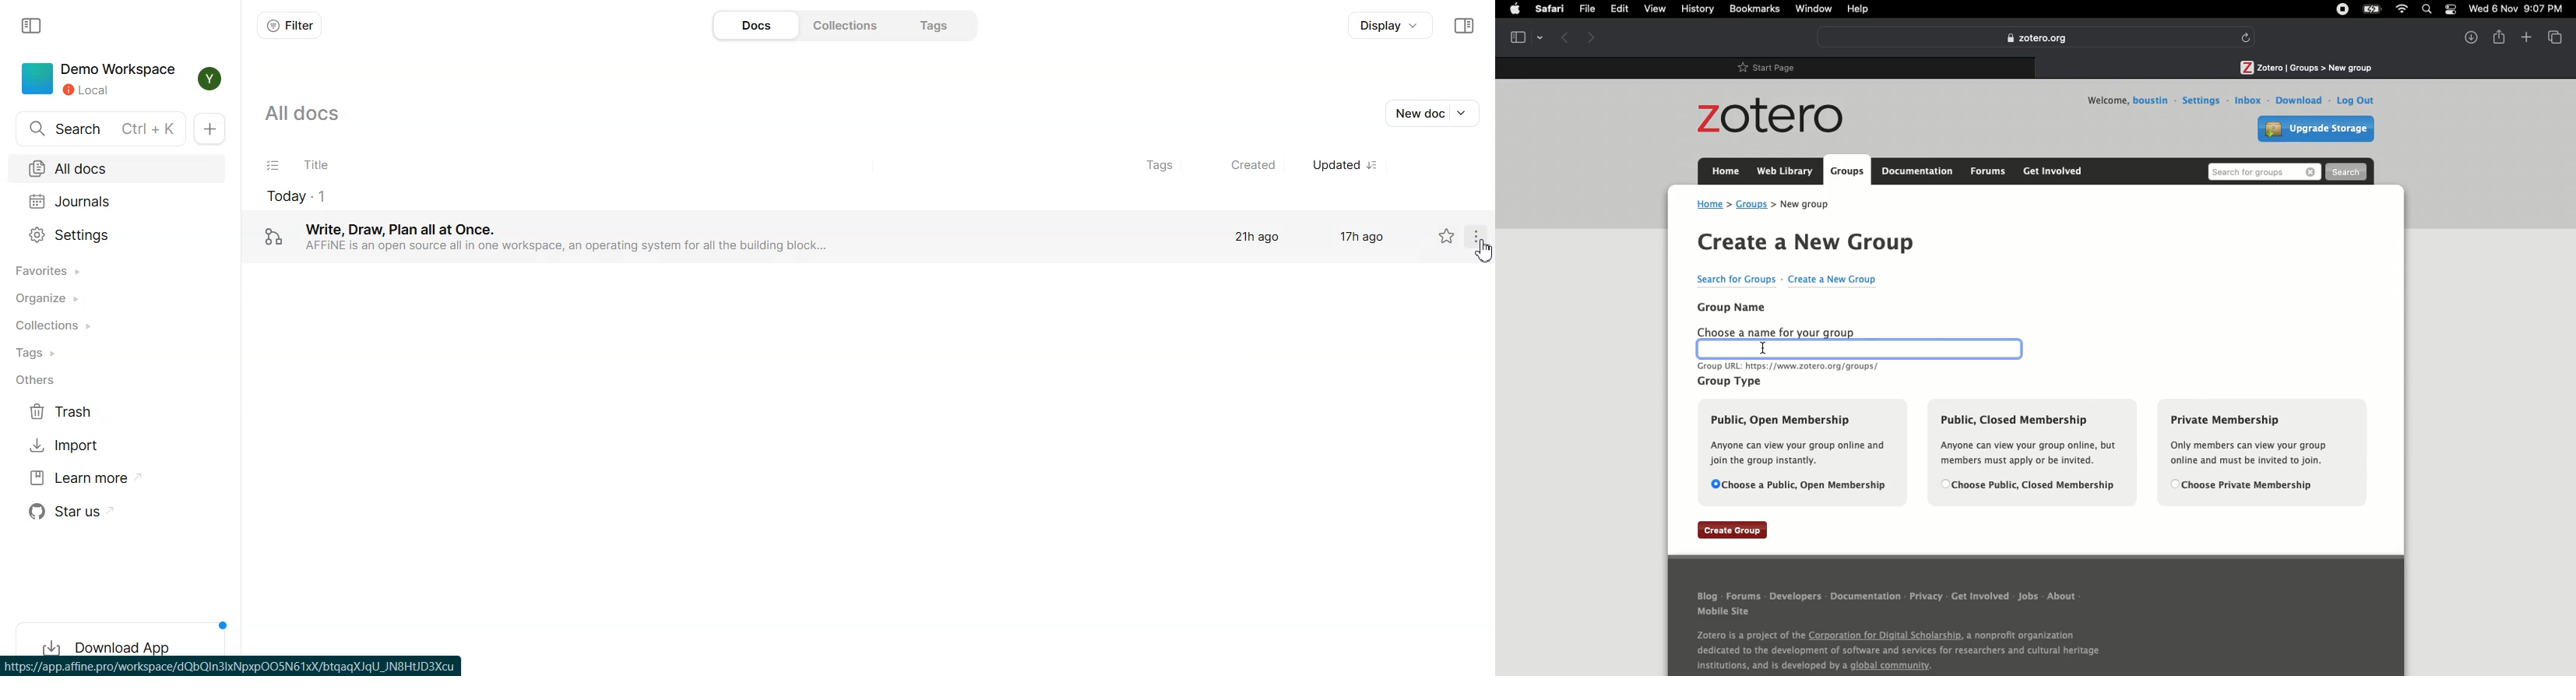 This screenshot has height=700, width=2576. I want to click on View, so click(2554, 36).